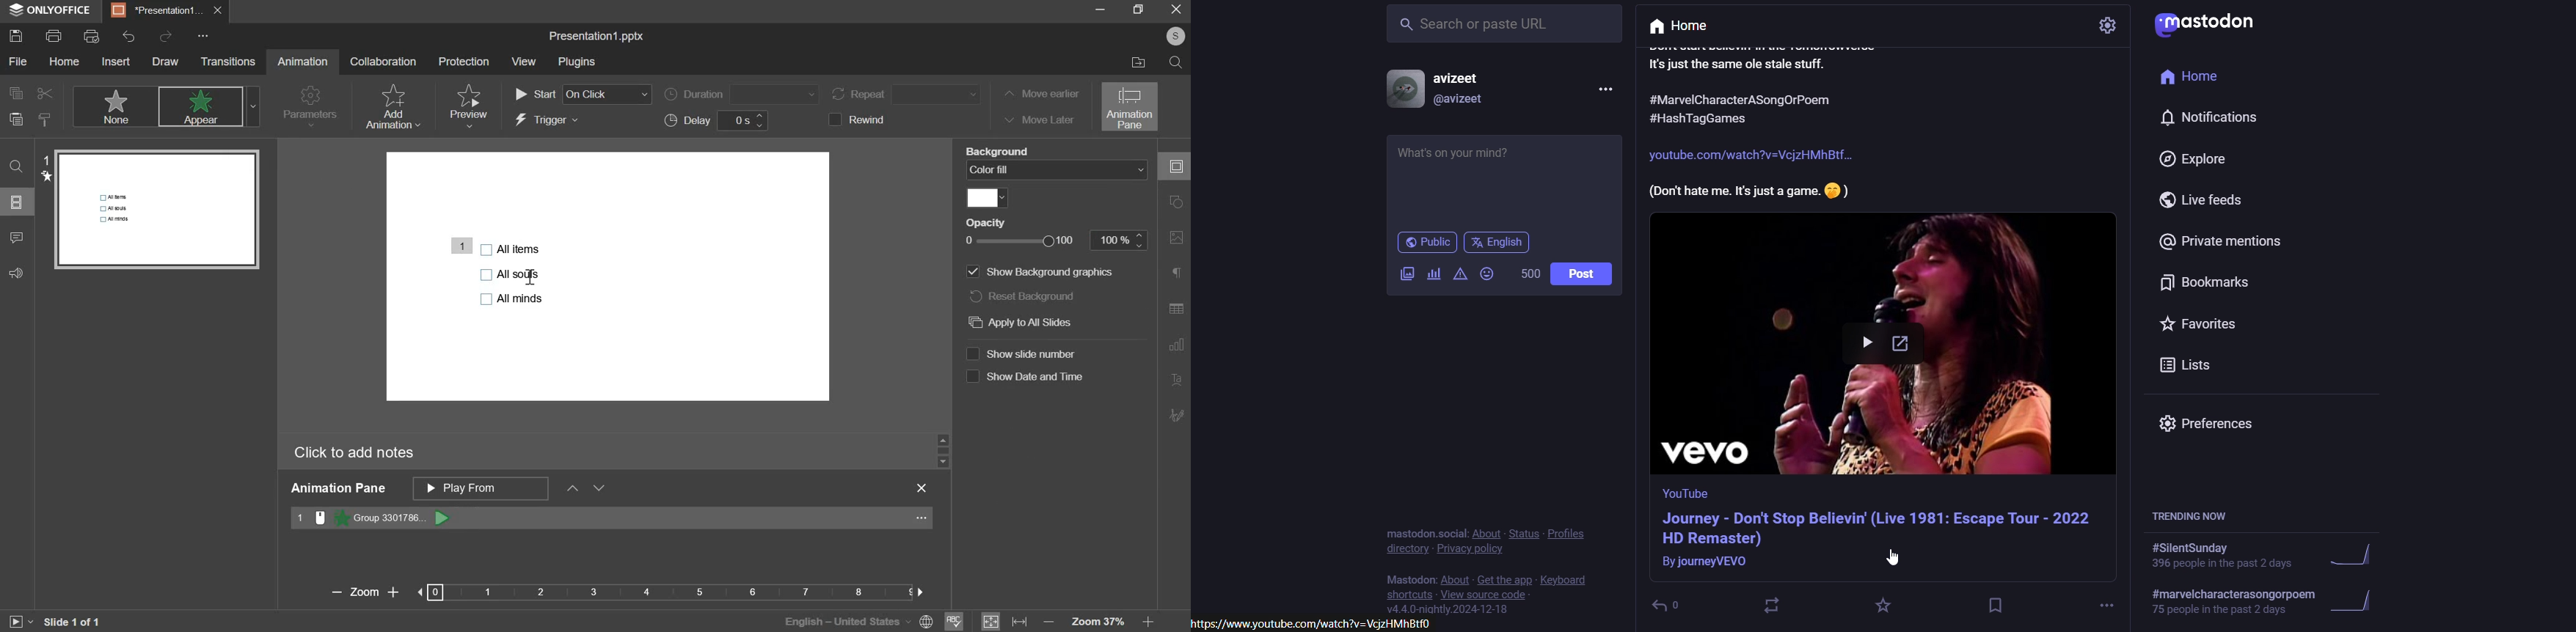 The width and height of the screenshot is (2576, 644). I want to click on explore, so click(2194, 159).